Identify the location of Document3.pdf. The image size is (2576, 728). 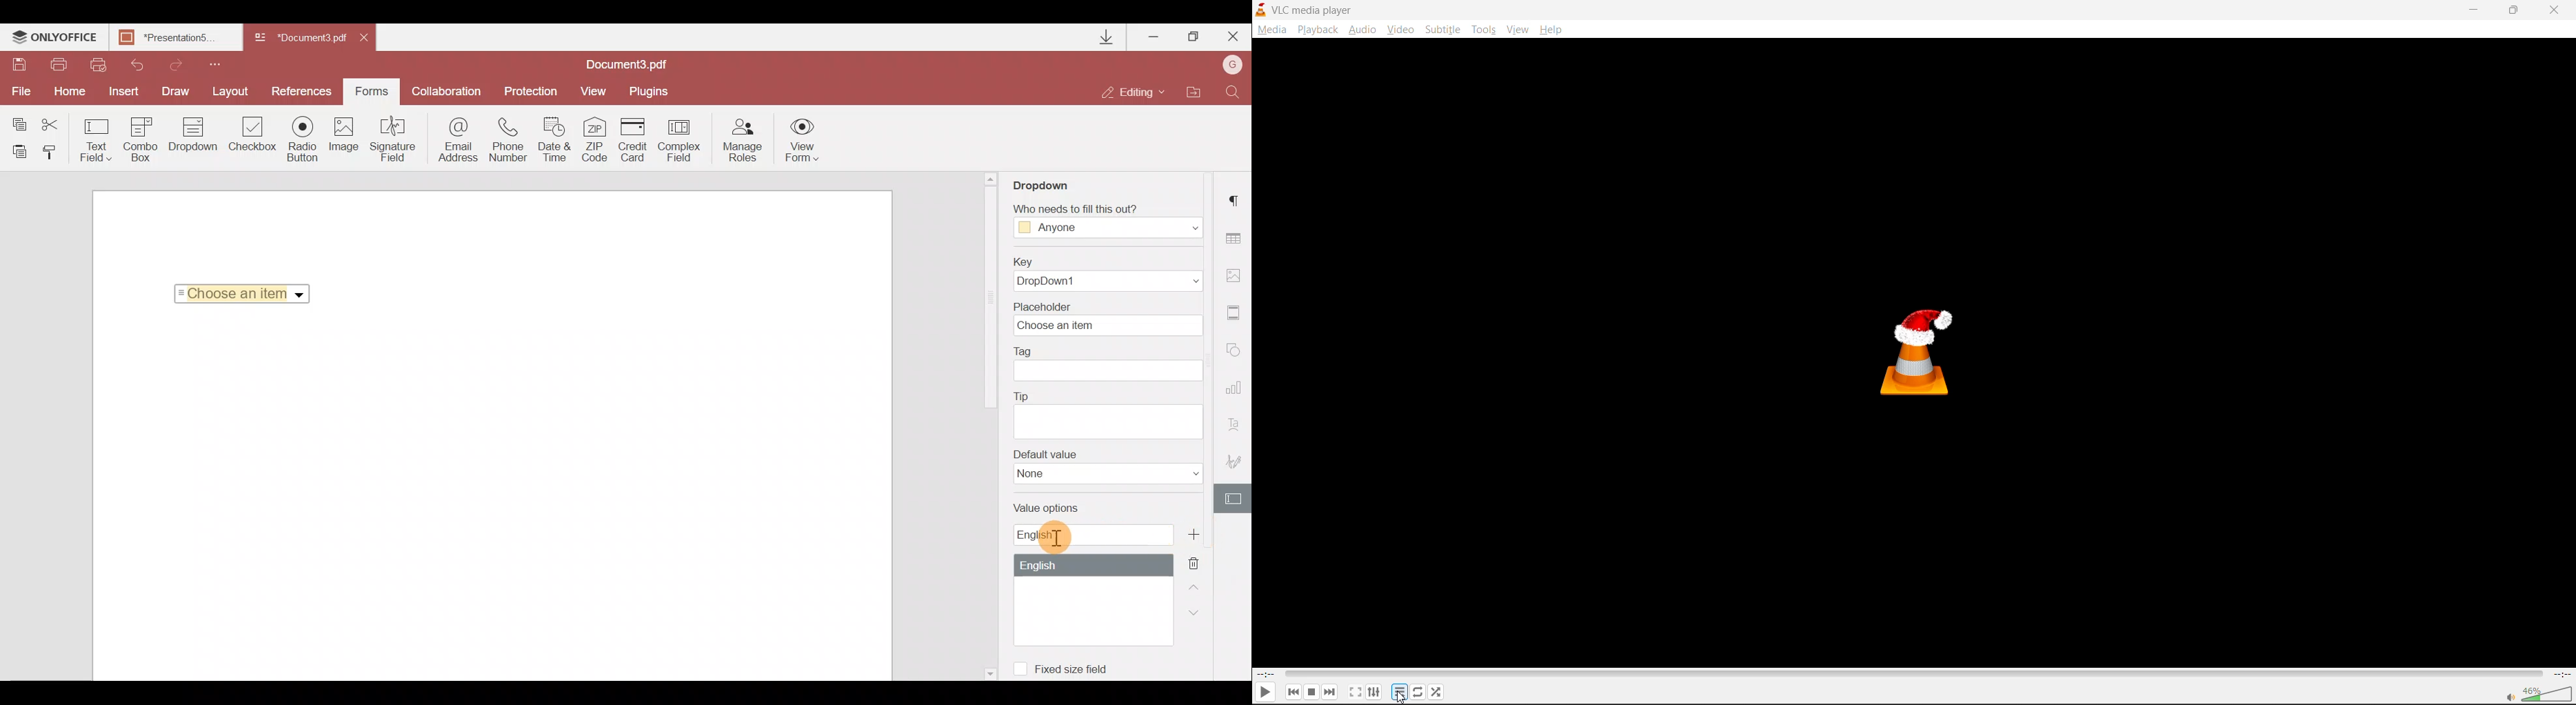
(300, 39).